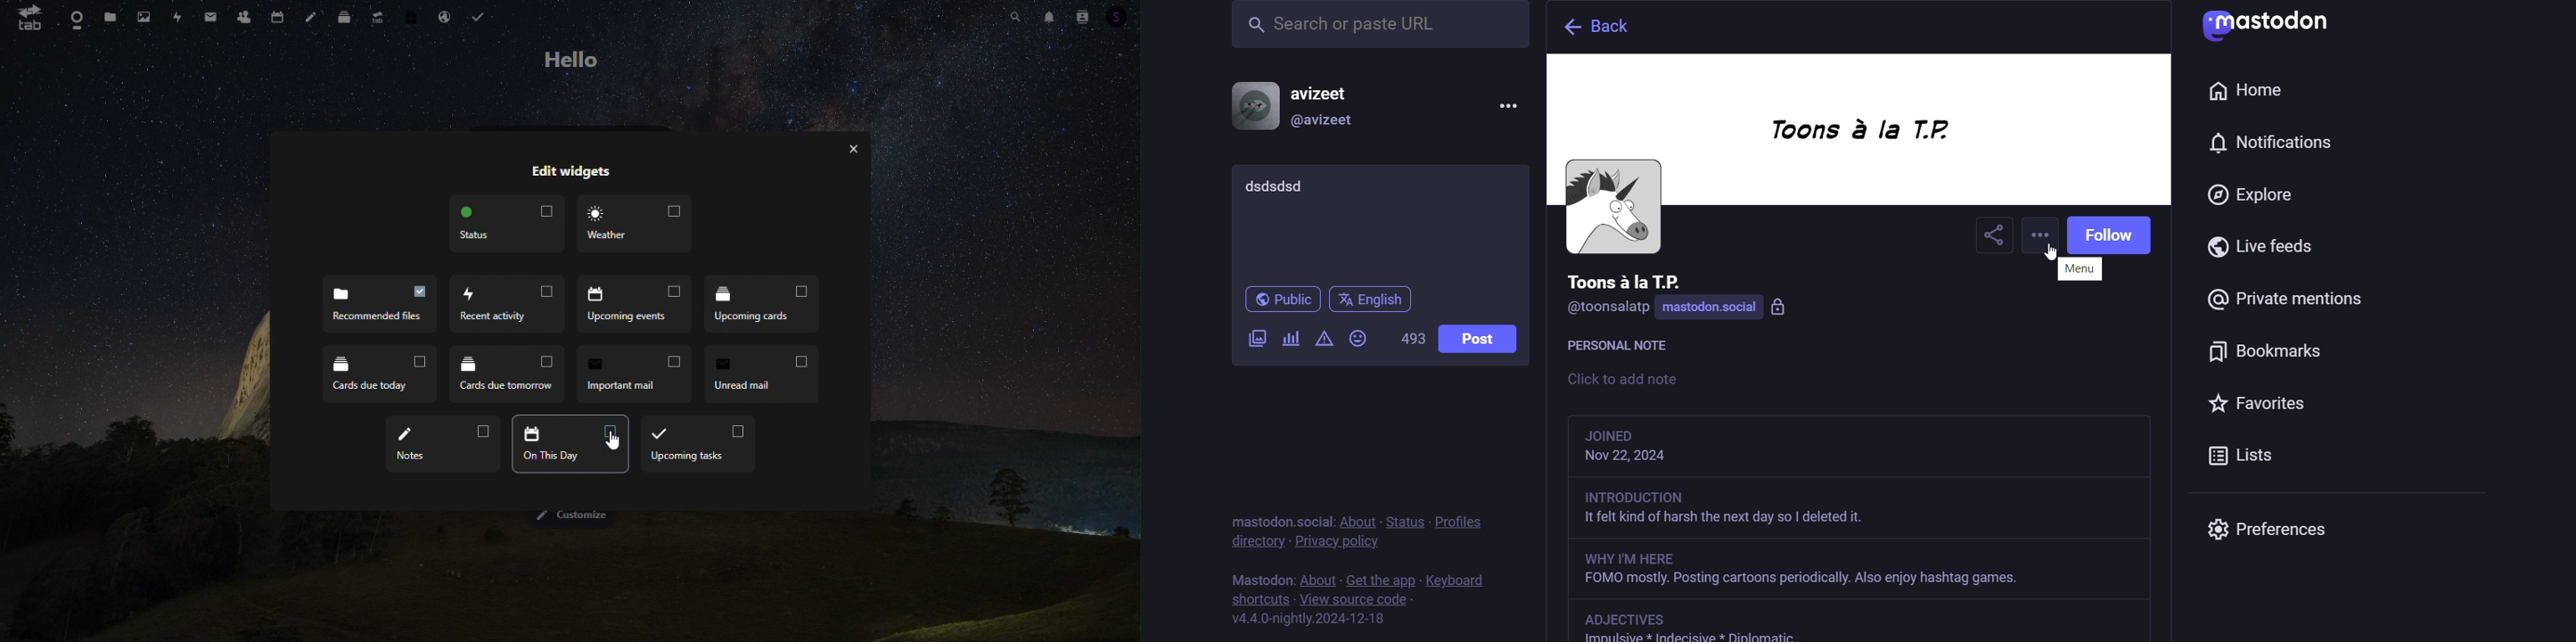  I want to click on tab, so click(30, 20).